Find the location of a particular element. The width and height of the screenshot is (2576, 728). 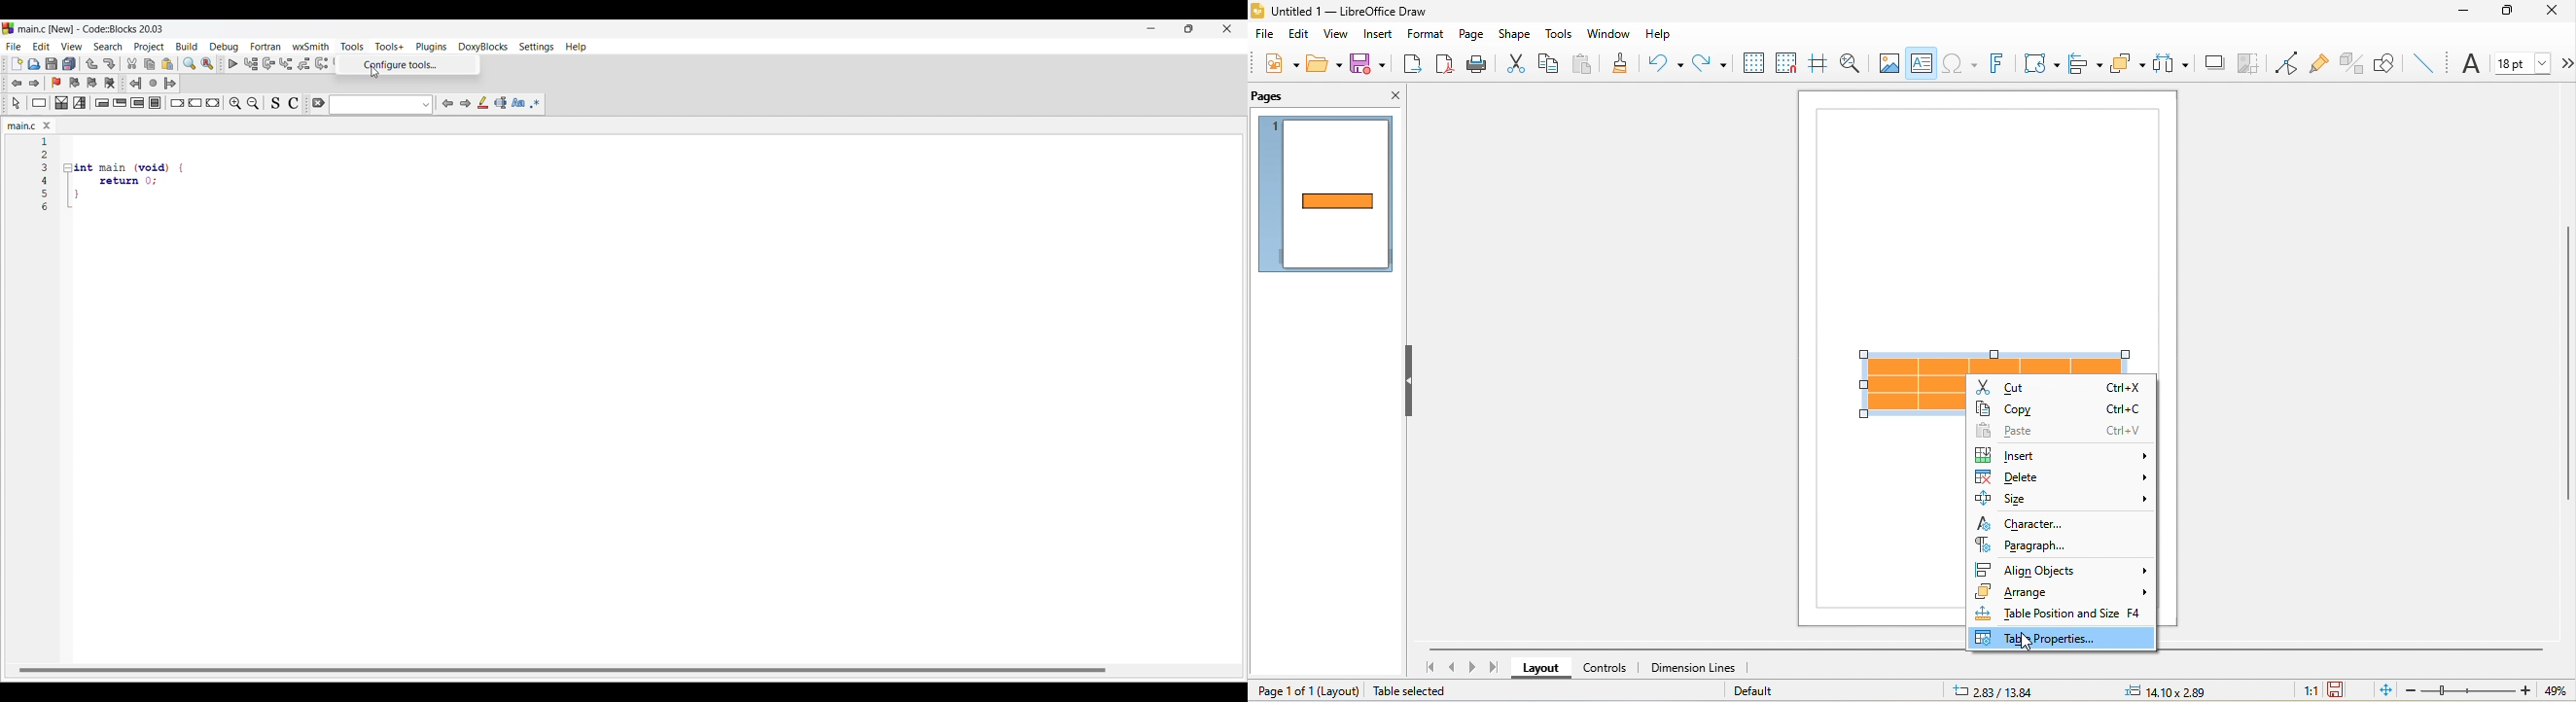

delete is located at coordinates (2061, 476).